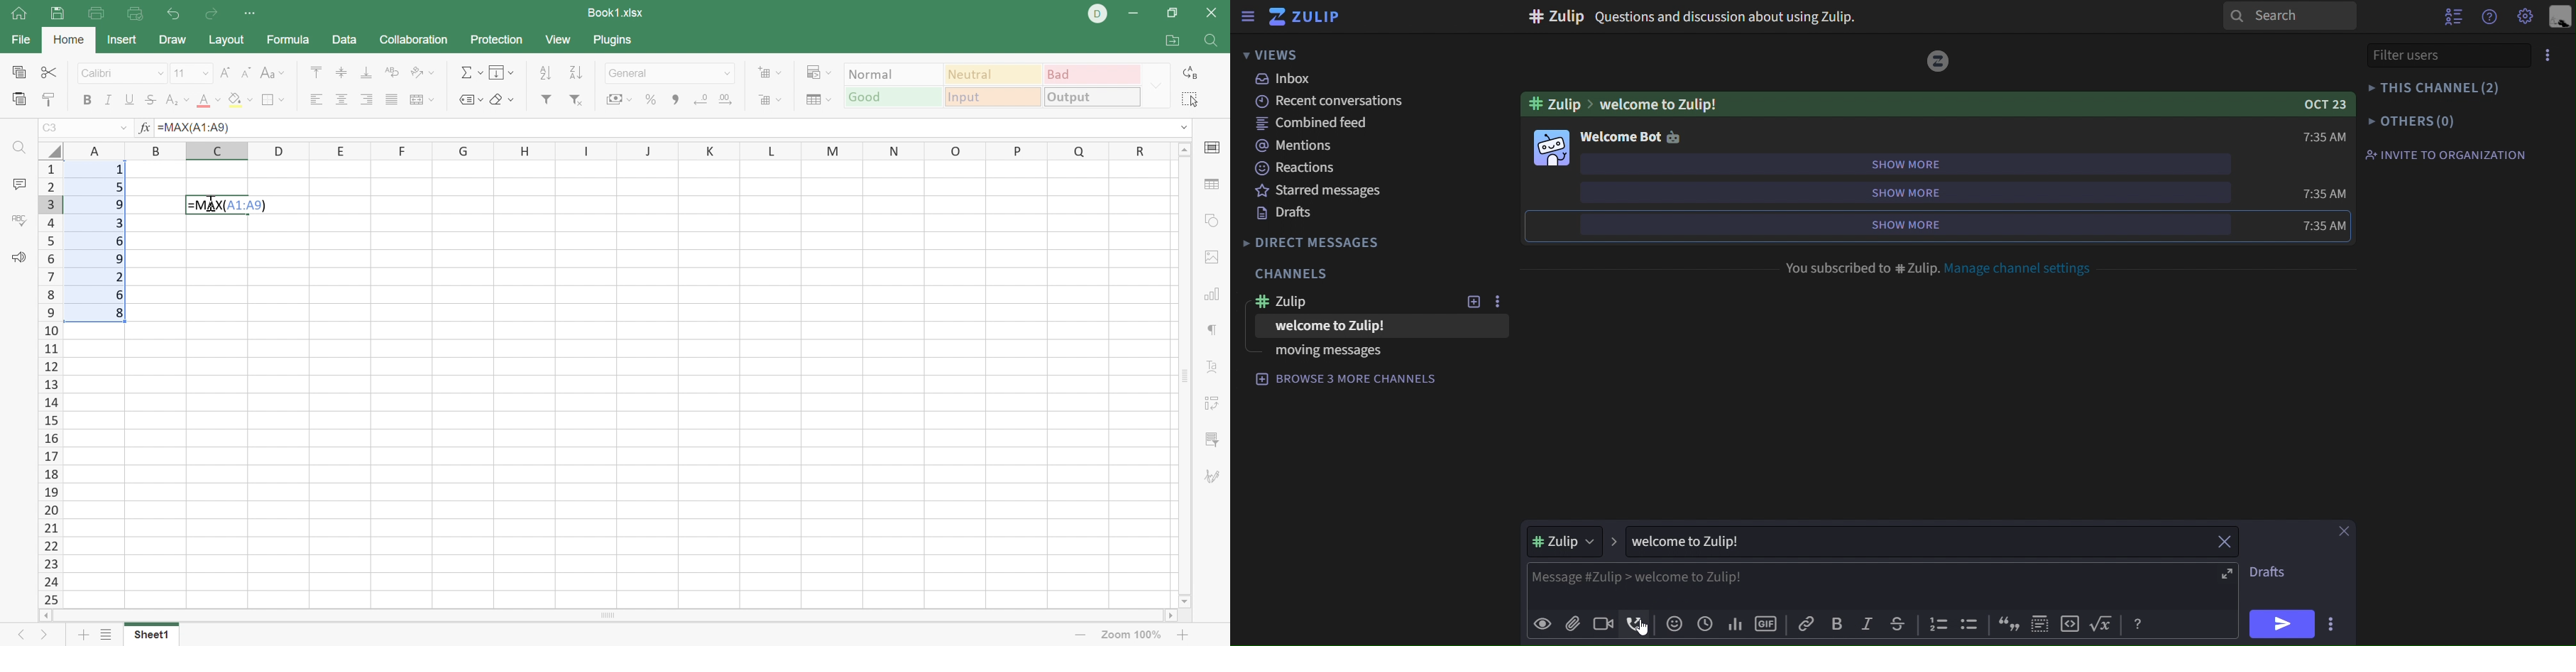 The width and height of the screenshot is (2576, 672). I want to click on Copy style, so click(49, 98).